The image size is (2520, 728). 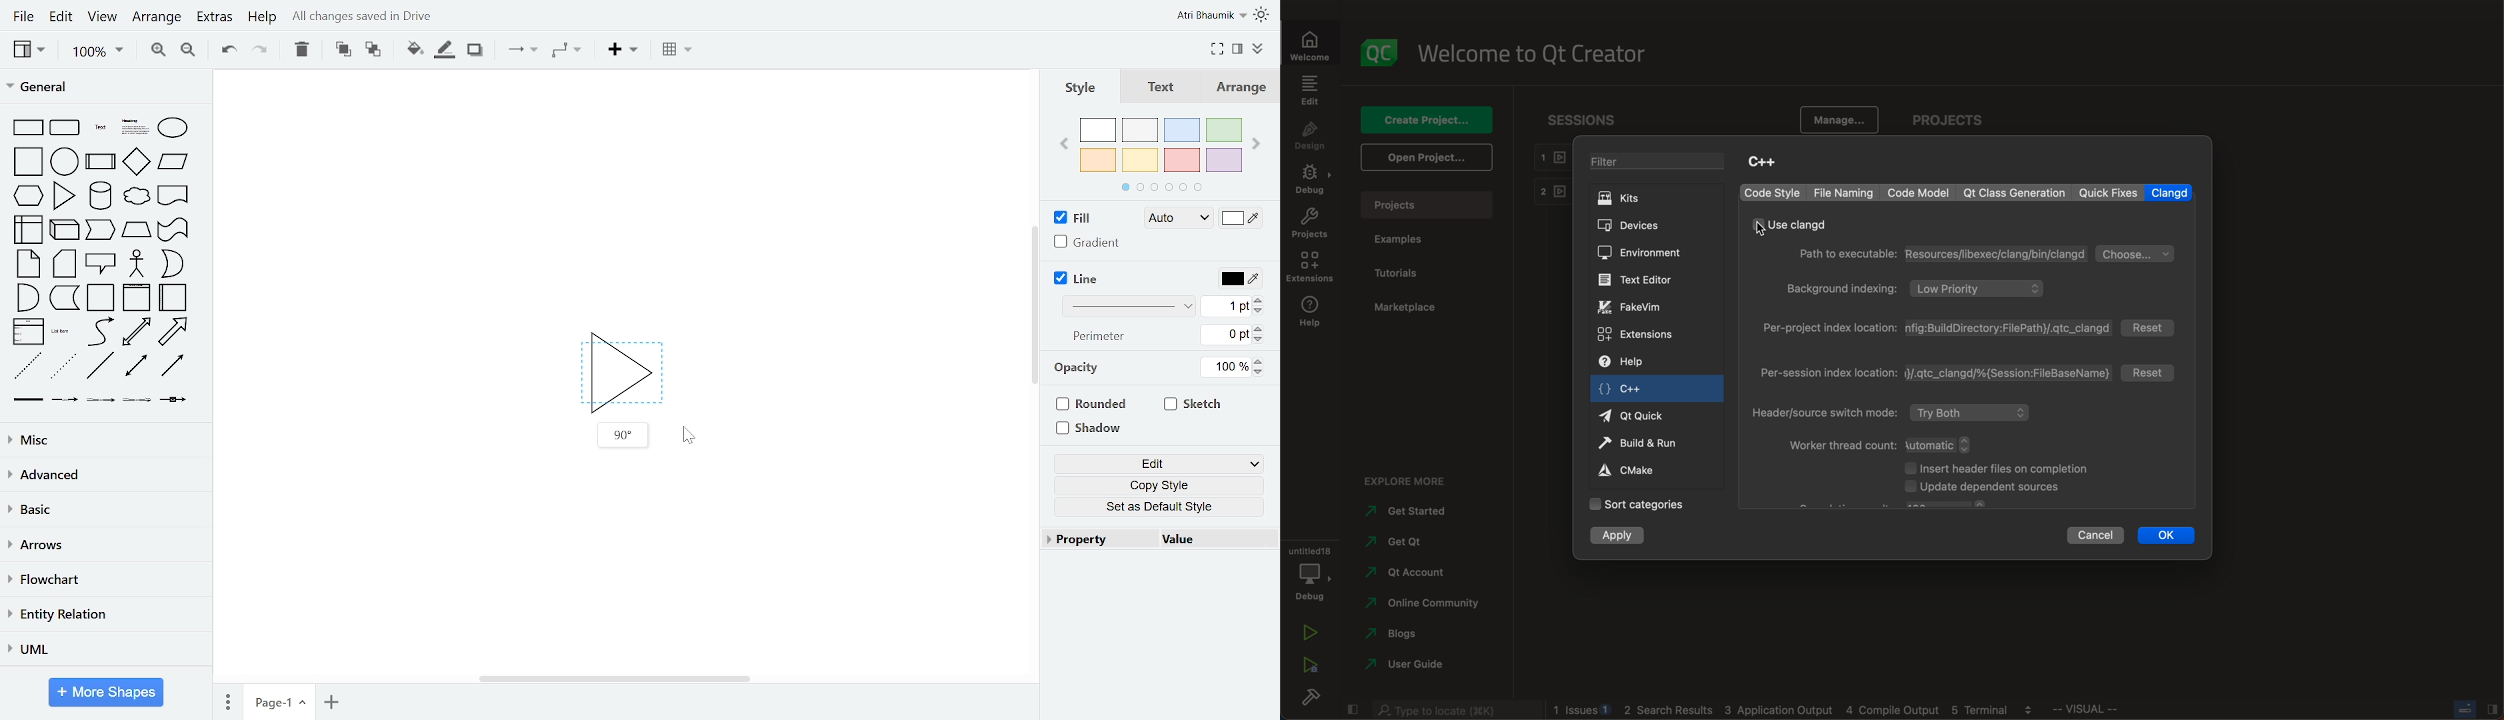 What do you see at coordinates (136, 332) in the screenshot?
I see `bidirectional arrow` at bounding box center [136, 332].